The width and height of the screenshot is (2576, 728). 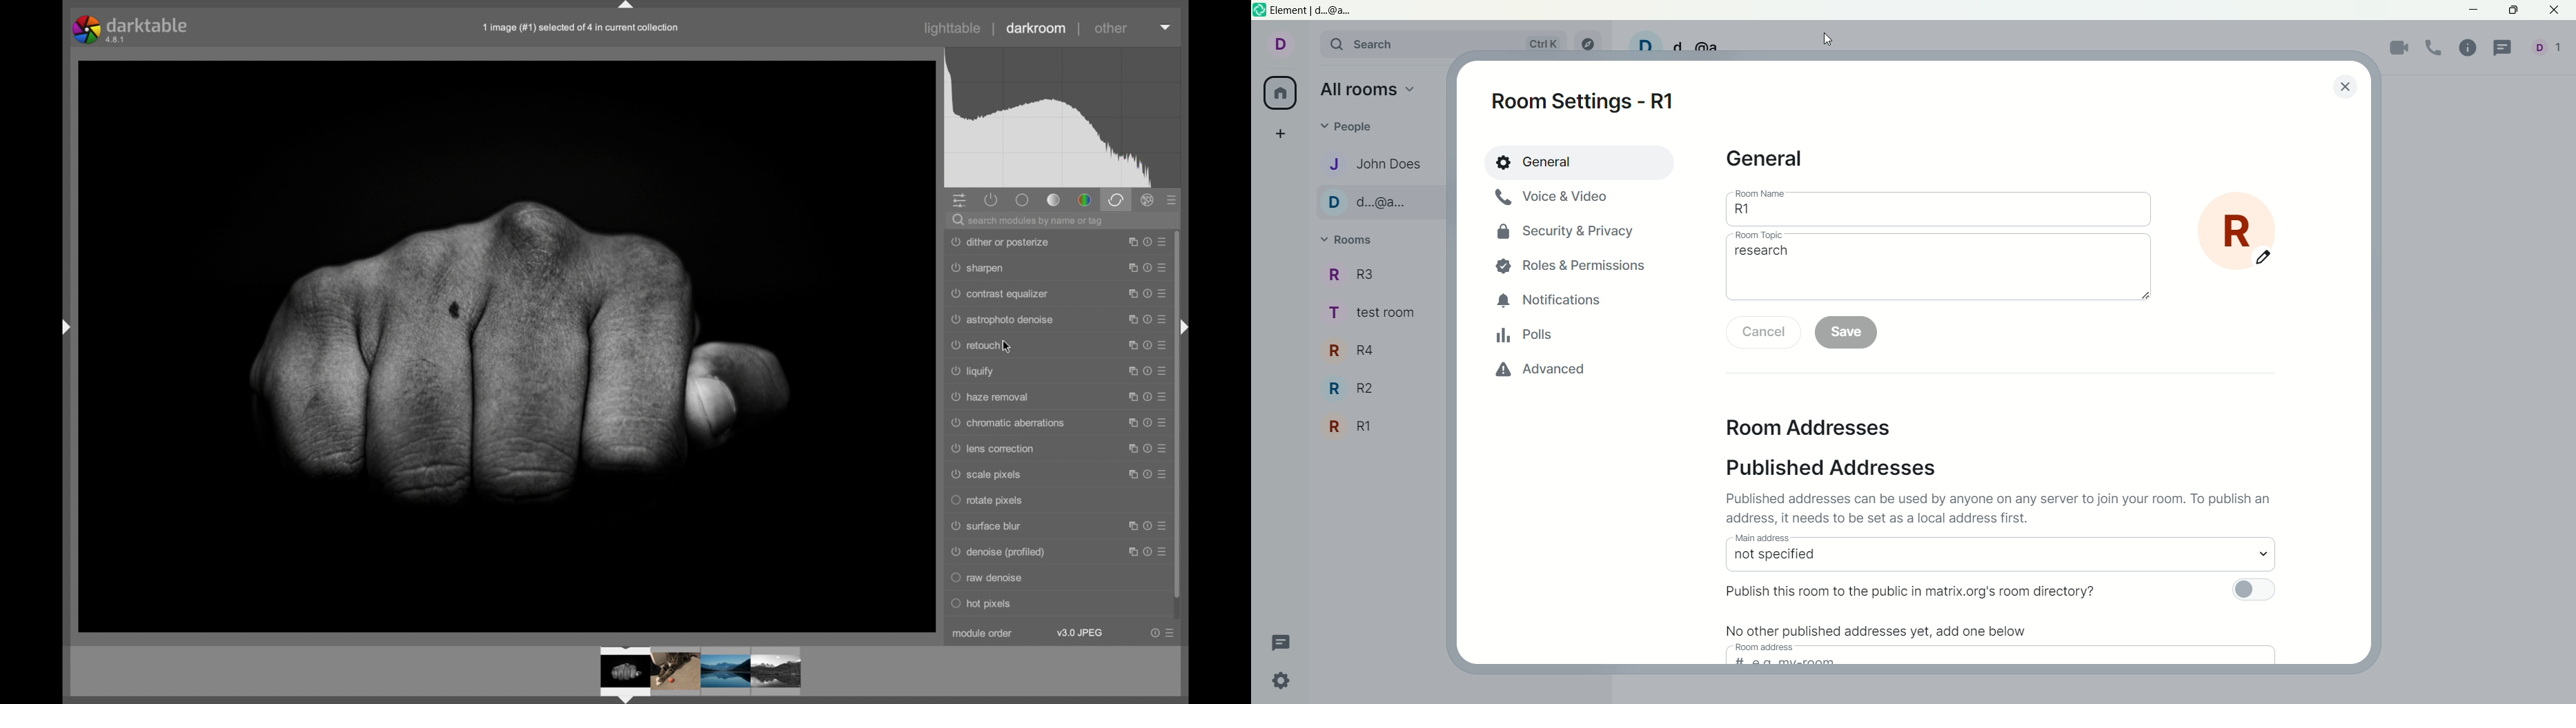 I want to click on room tpoic-research, so click(x=1939, y=275).